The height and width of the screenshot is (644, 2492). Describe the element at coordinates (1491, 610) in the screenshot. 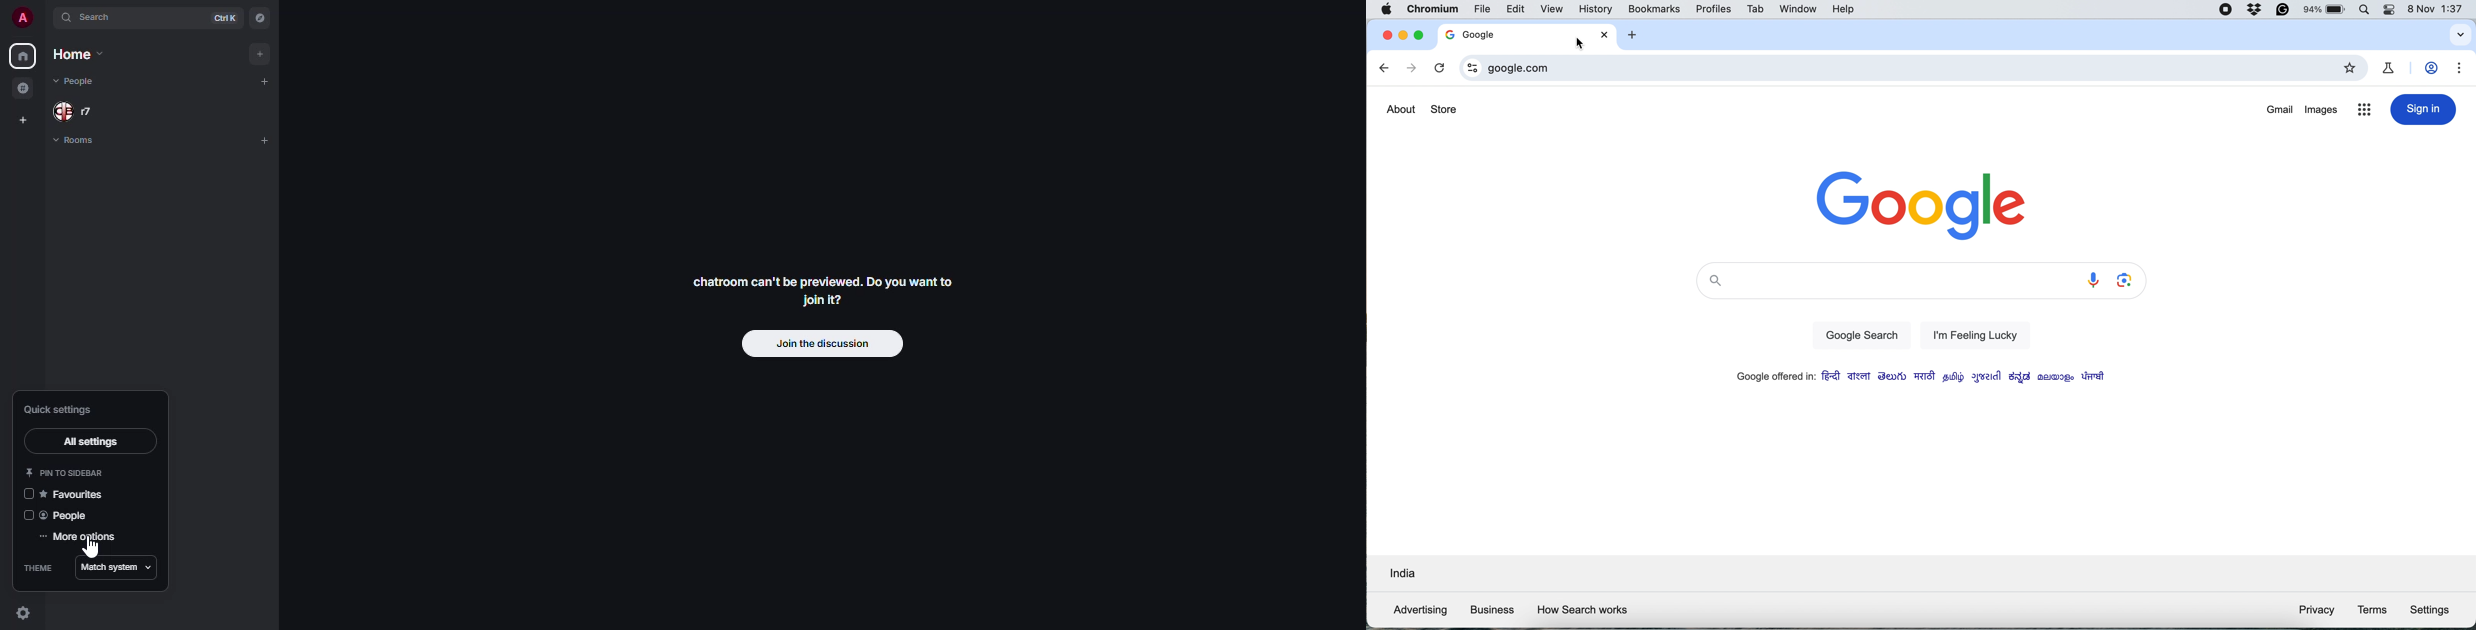

I see `business` at that location.